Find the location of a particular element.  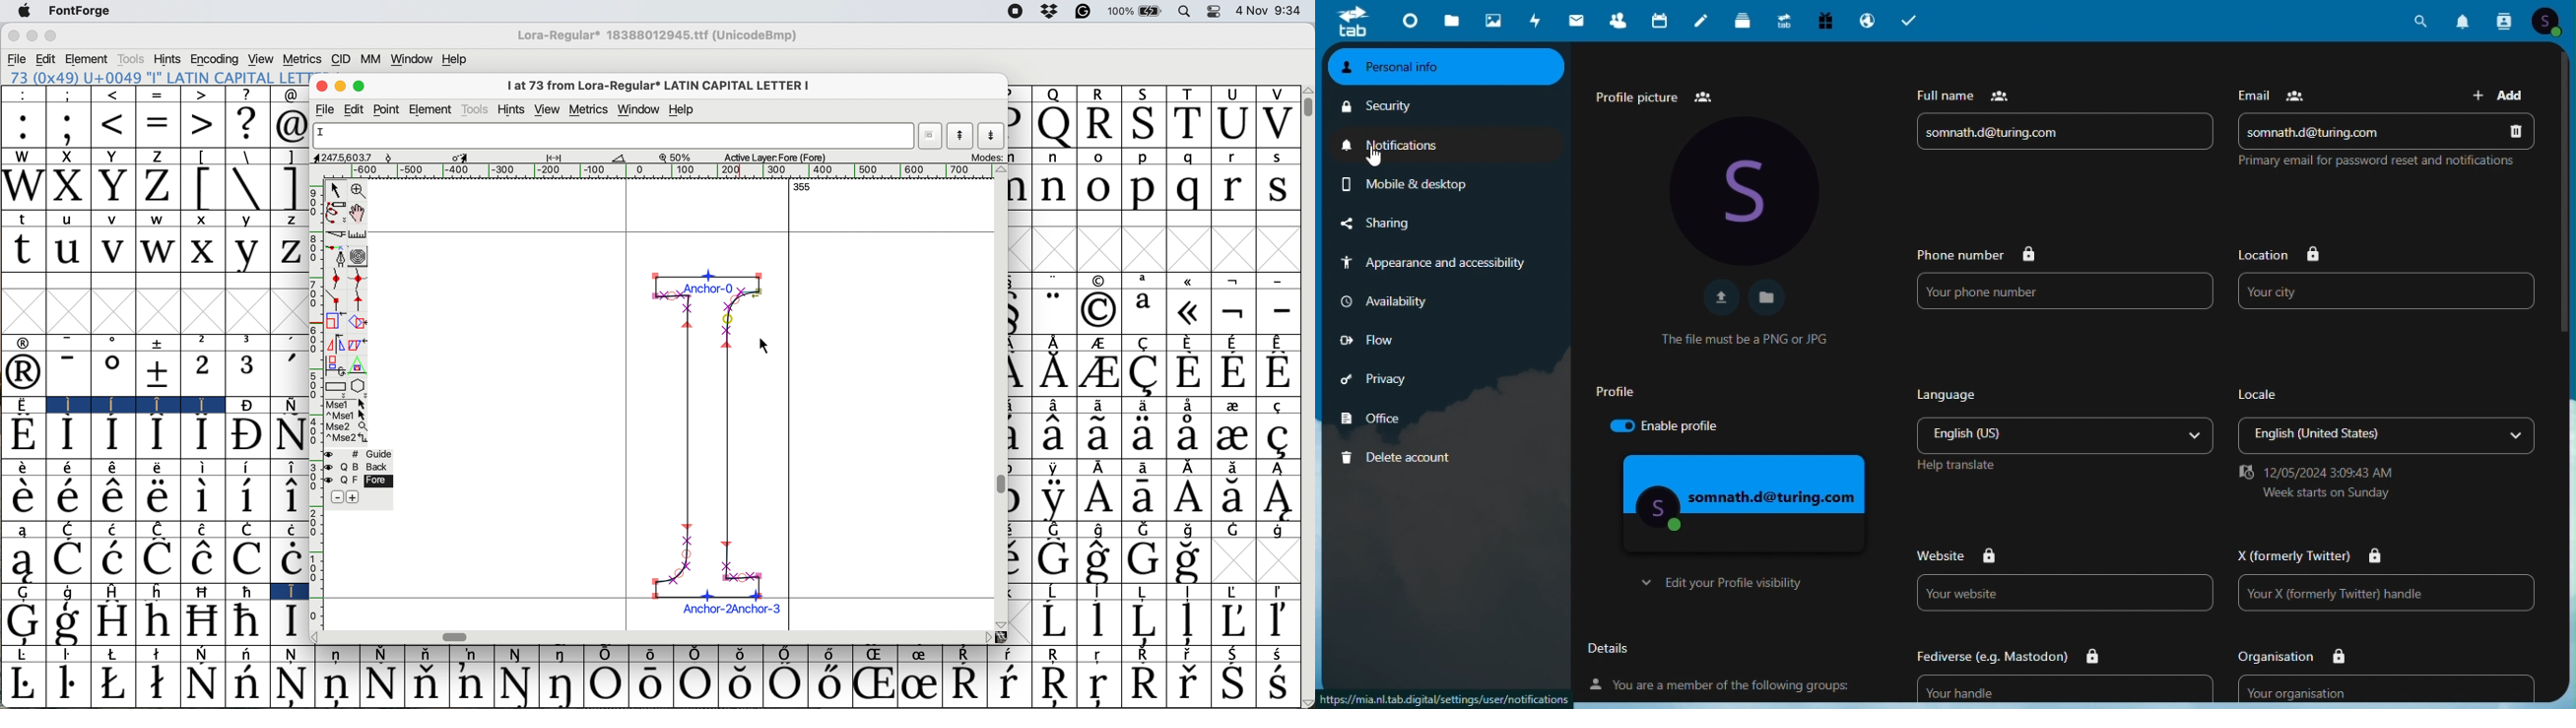

Symbol is located at coordinates (648, 686).